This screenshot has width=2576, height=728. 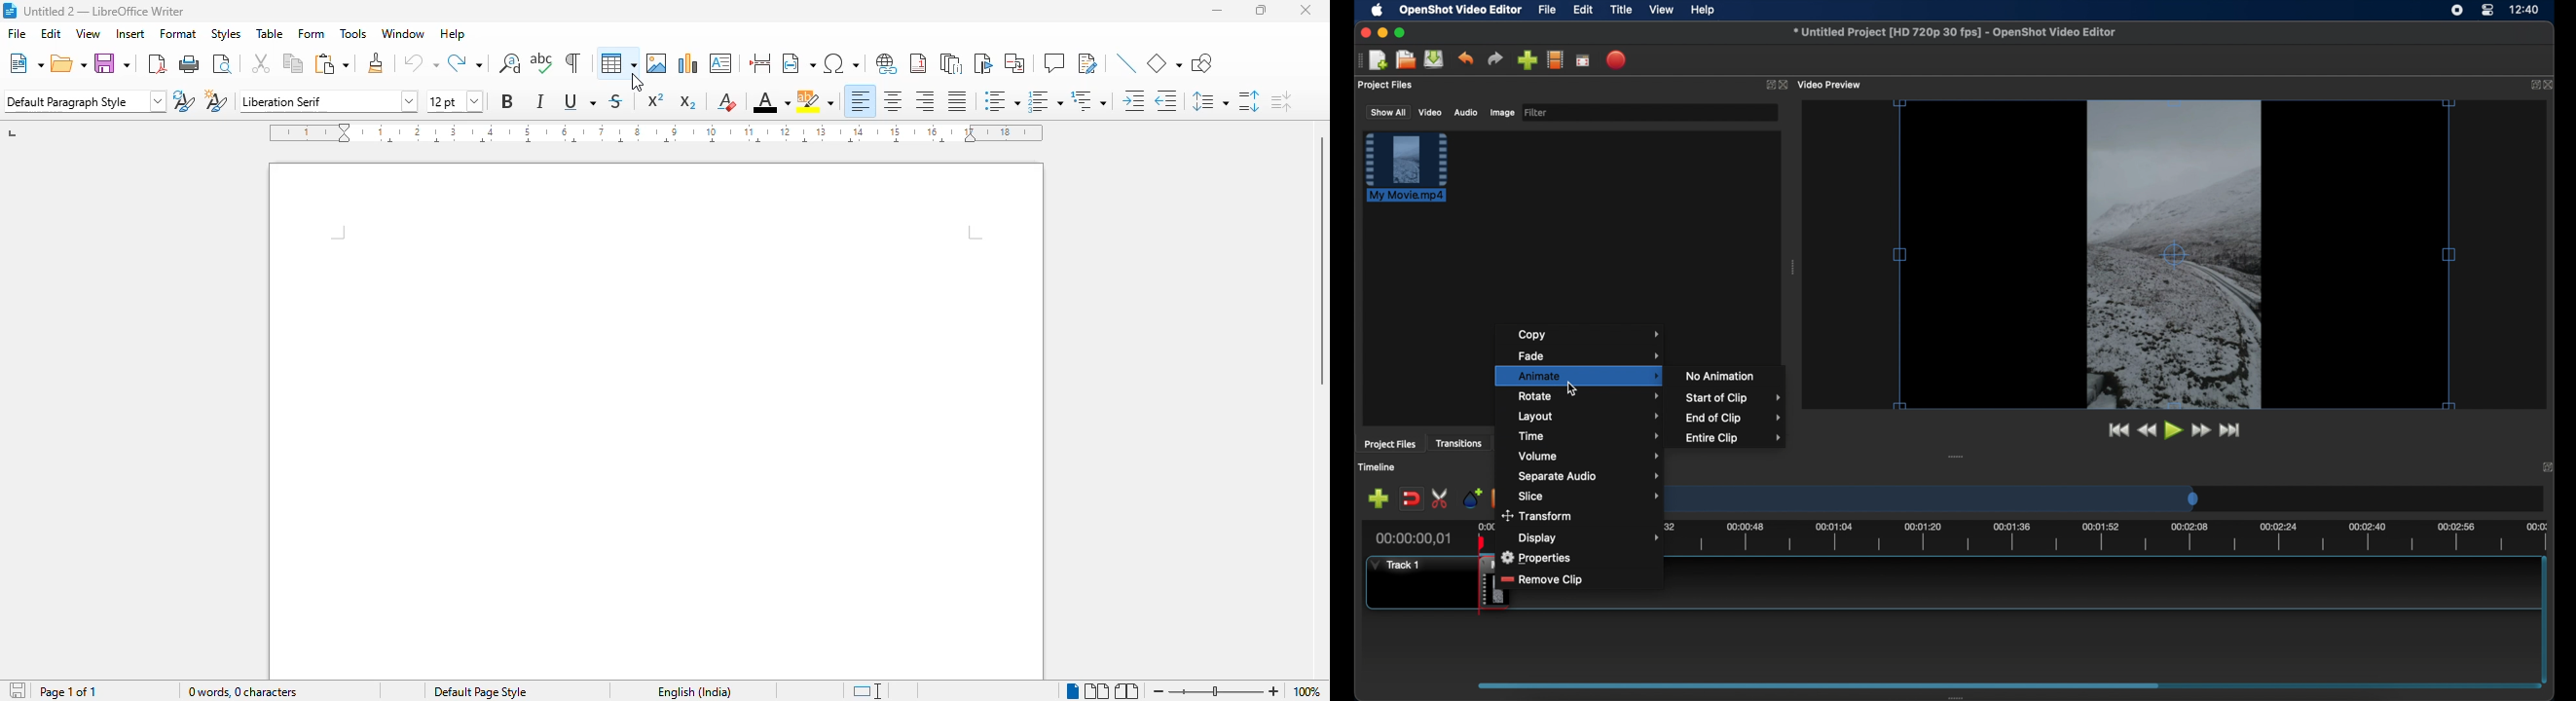 What do you see at coordinates (617, 62) in the screenshot?
I see `table` at bounding box center [617, 62].